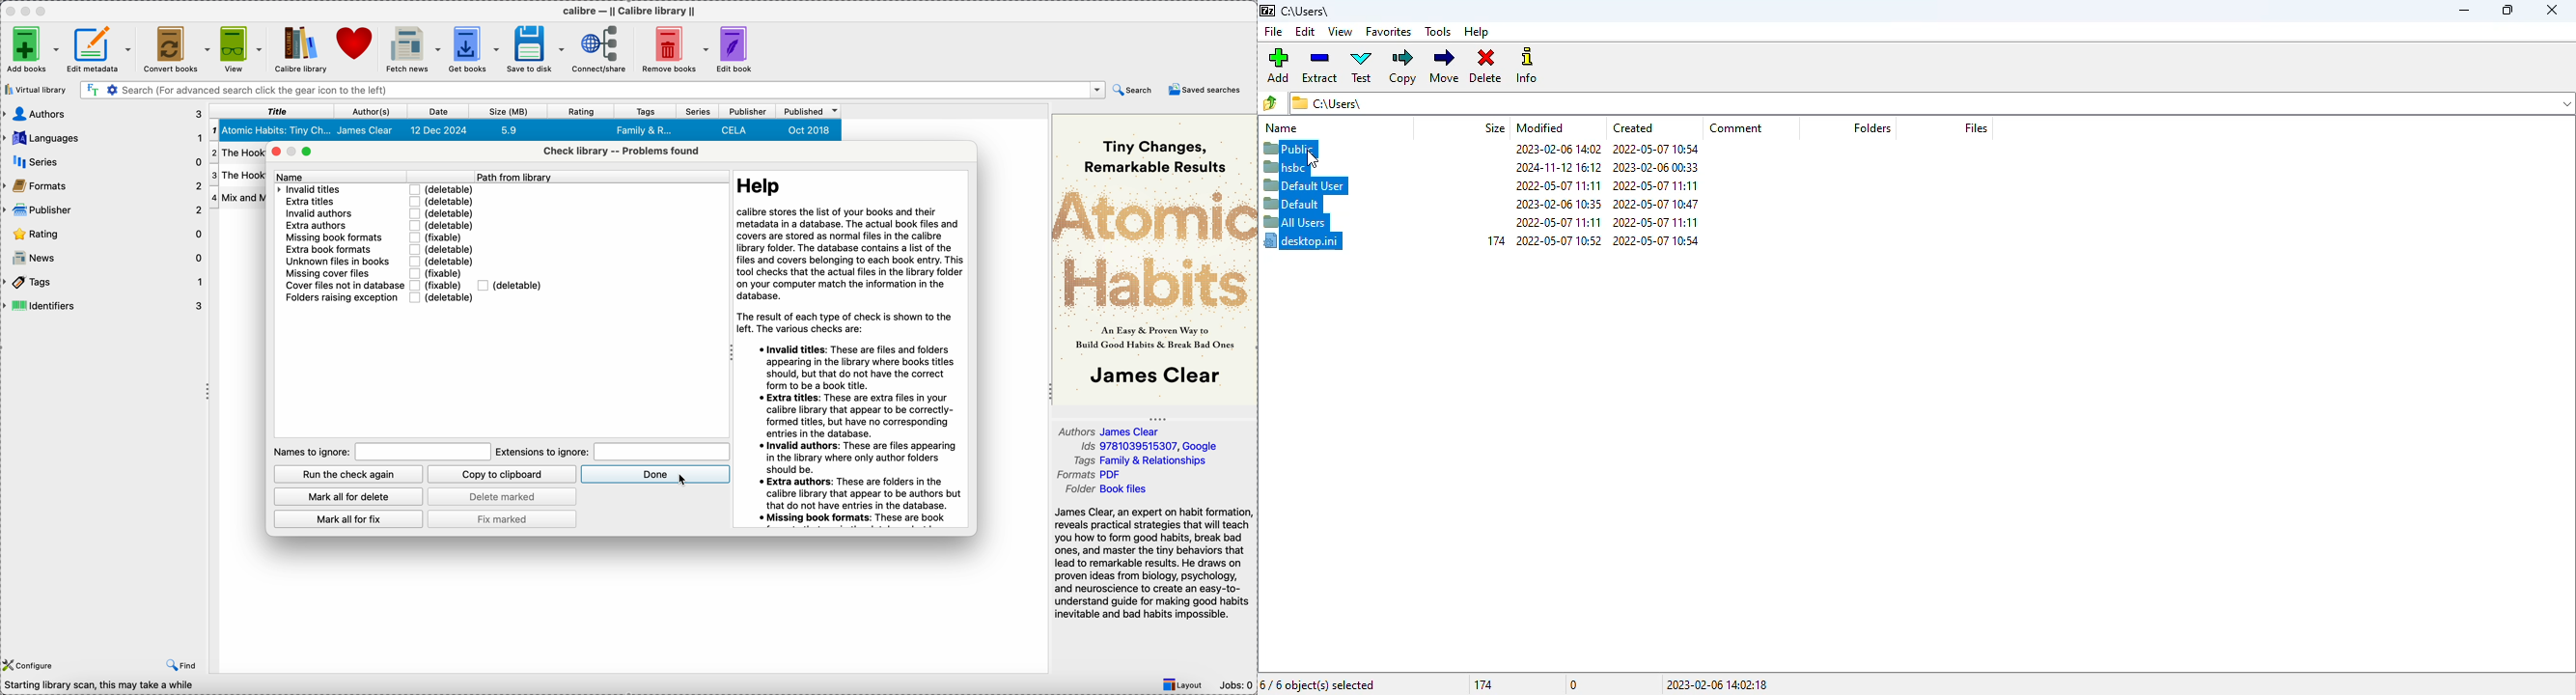 The height and width of the screenshot is (700, 2576). What do you see at coordinates (1109, 431) in the screenshot?
I see `authors` at bounding box center [1109, 431].